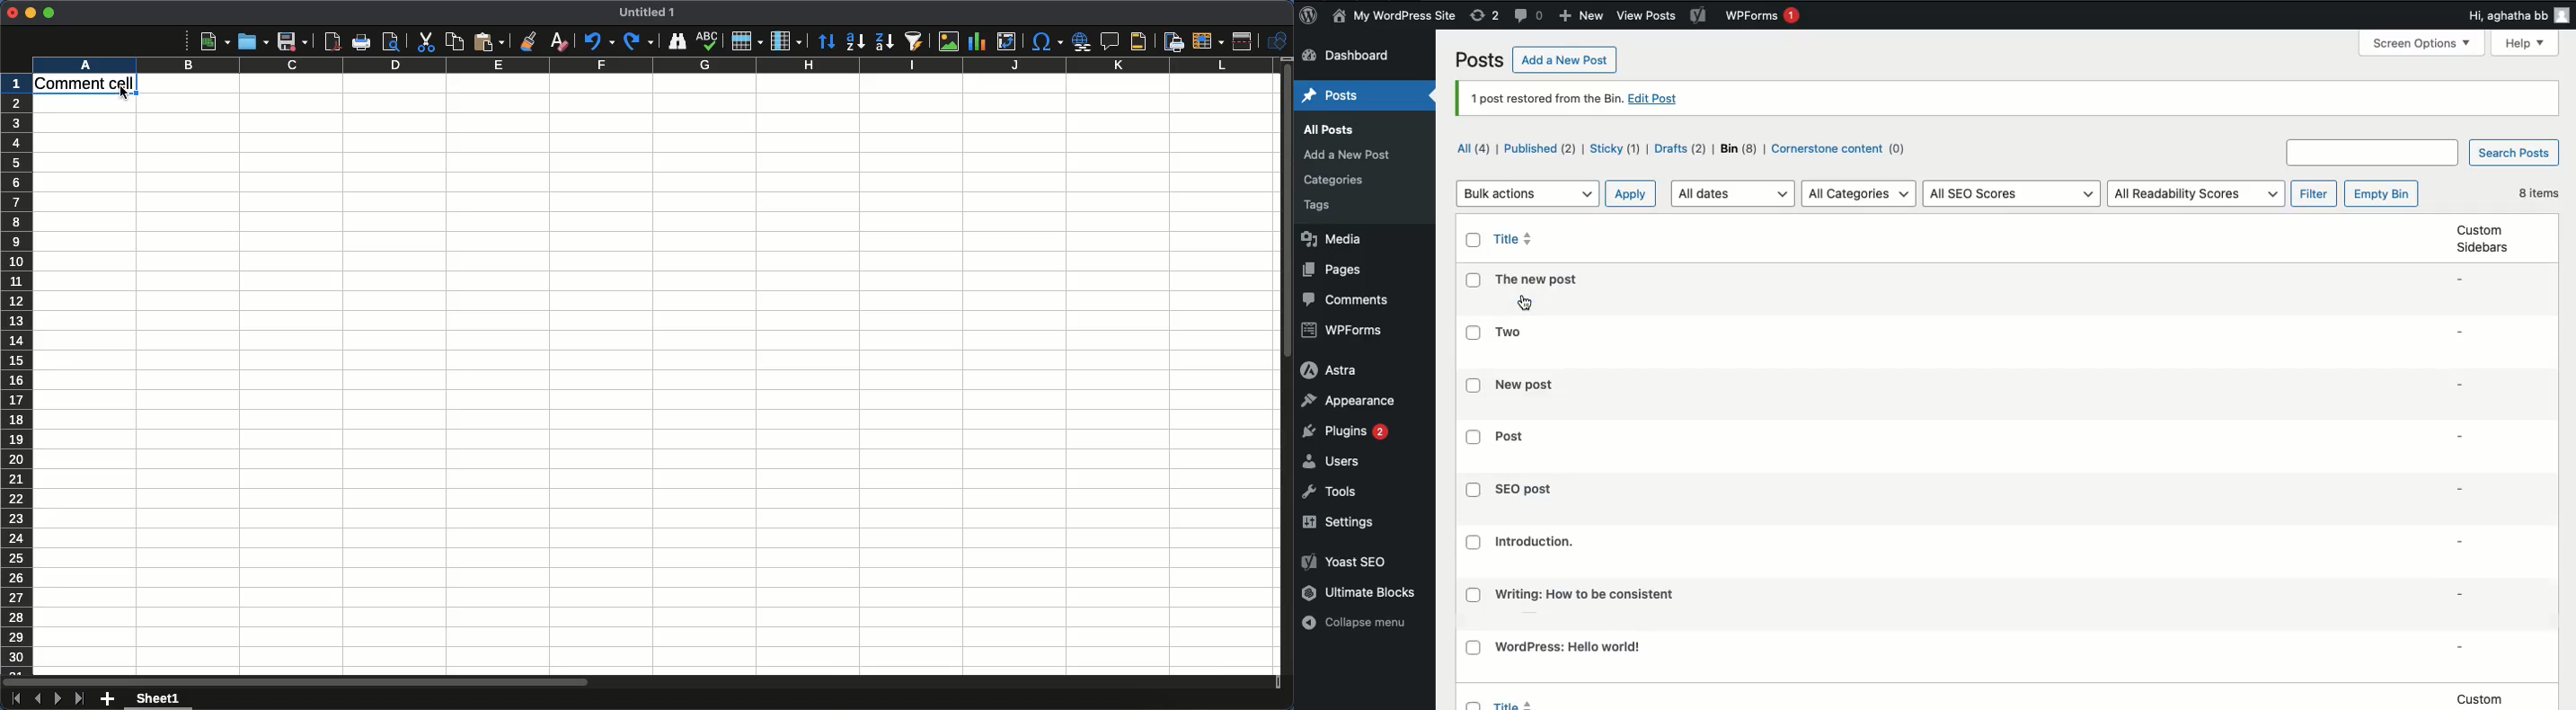 This screenshot has height=728, width=2576. What do you see at coordinates (1473, 331) in the screenshot?
I see `Checkbox` at bounding box center [1473, 331].